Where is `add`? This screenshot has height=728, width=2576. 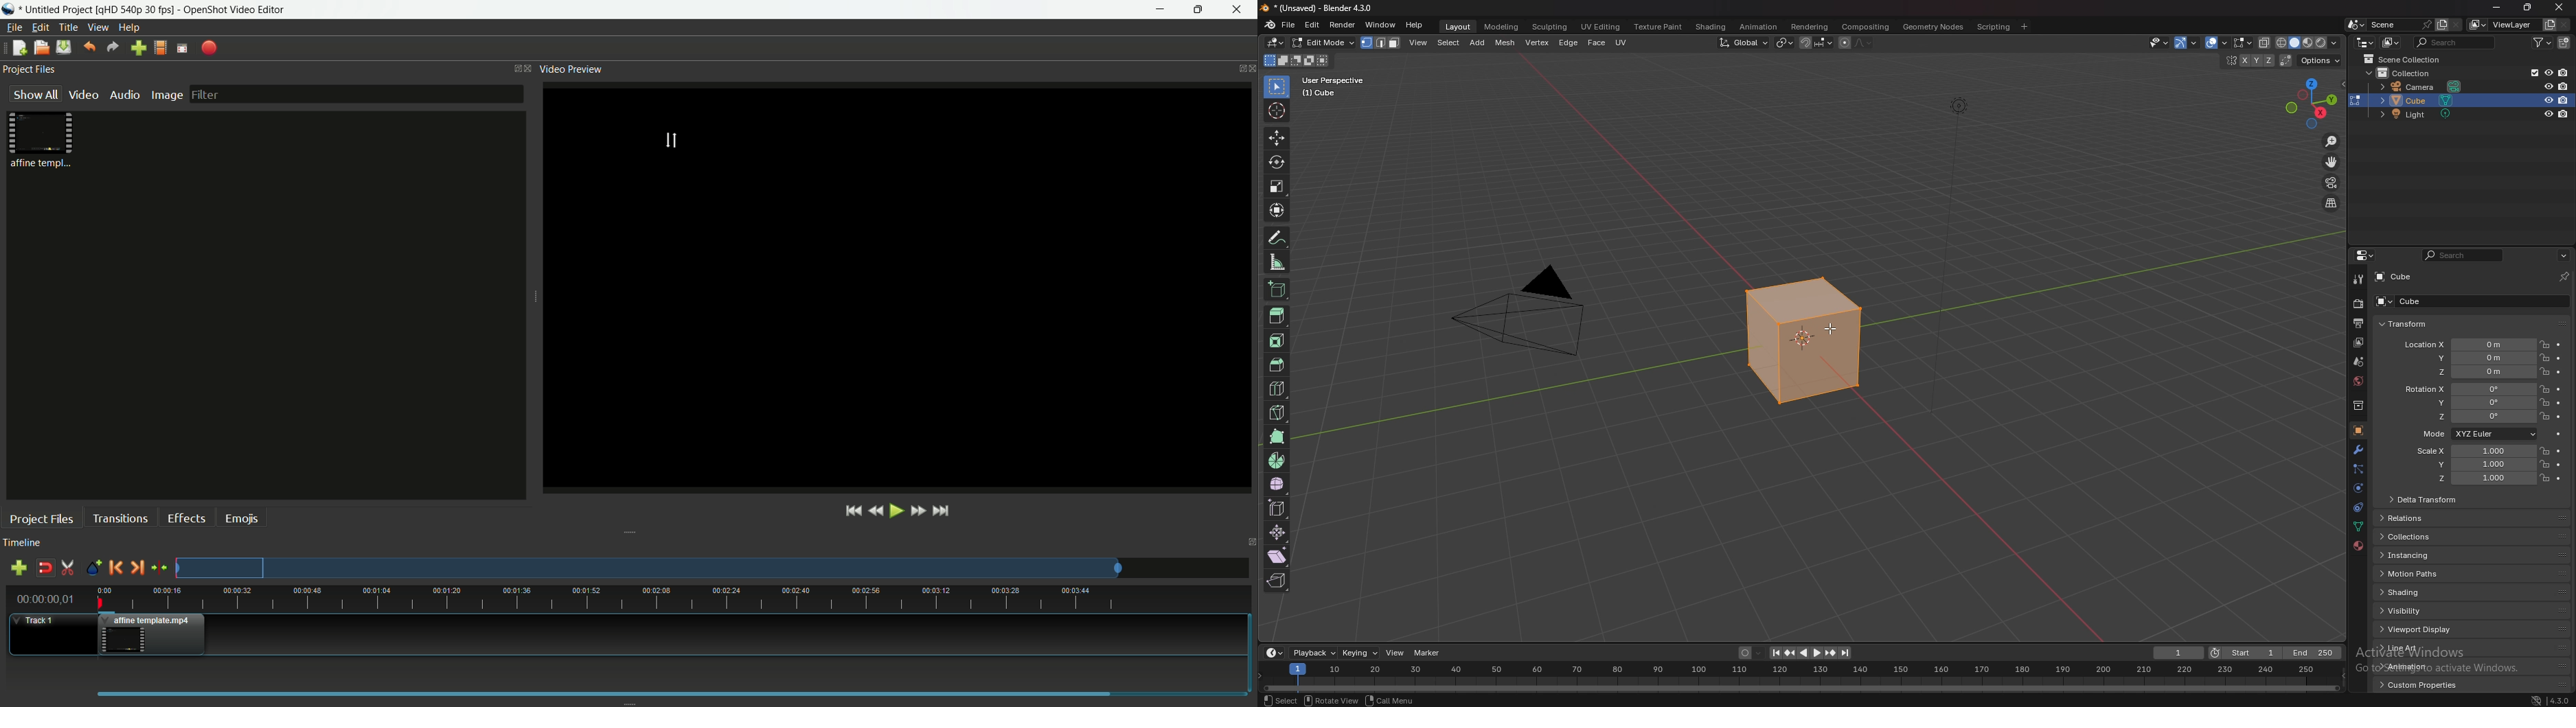 add is located at coordinates (1479, 42).